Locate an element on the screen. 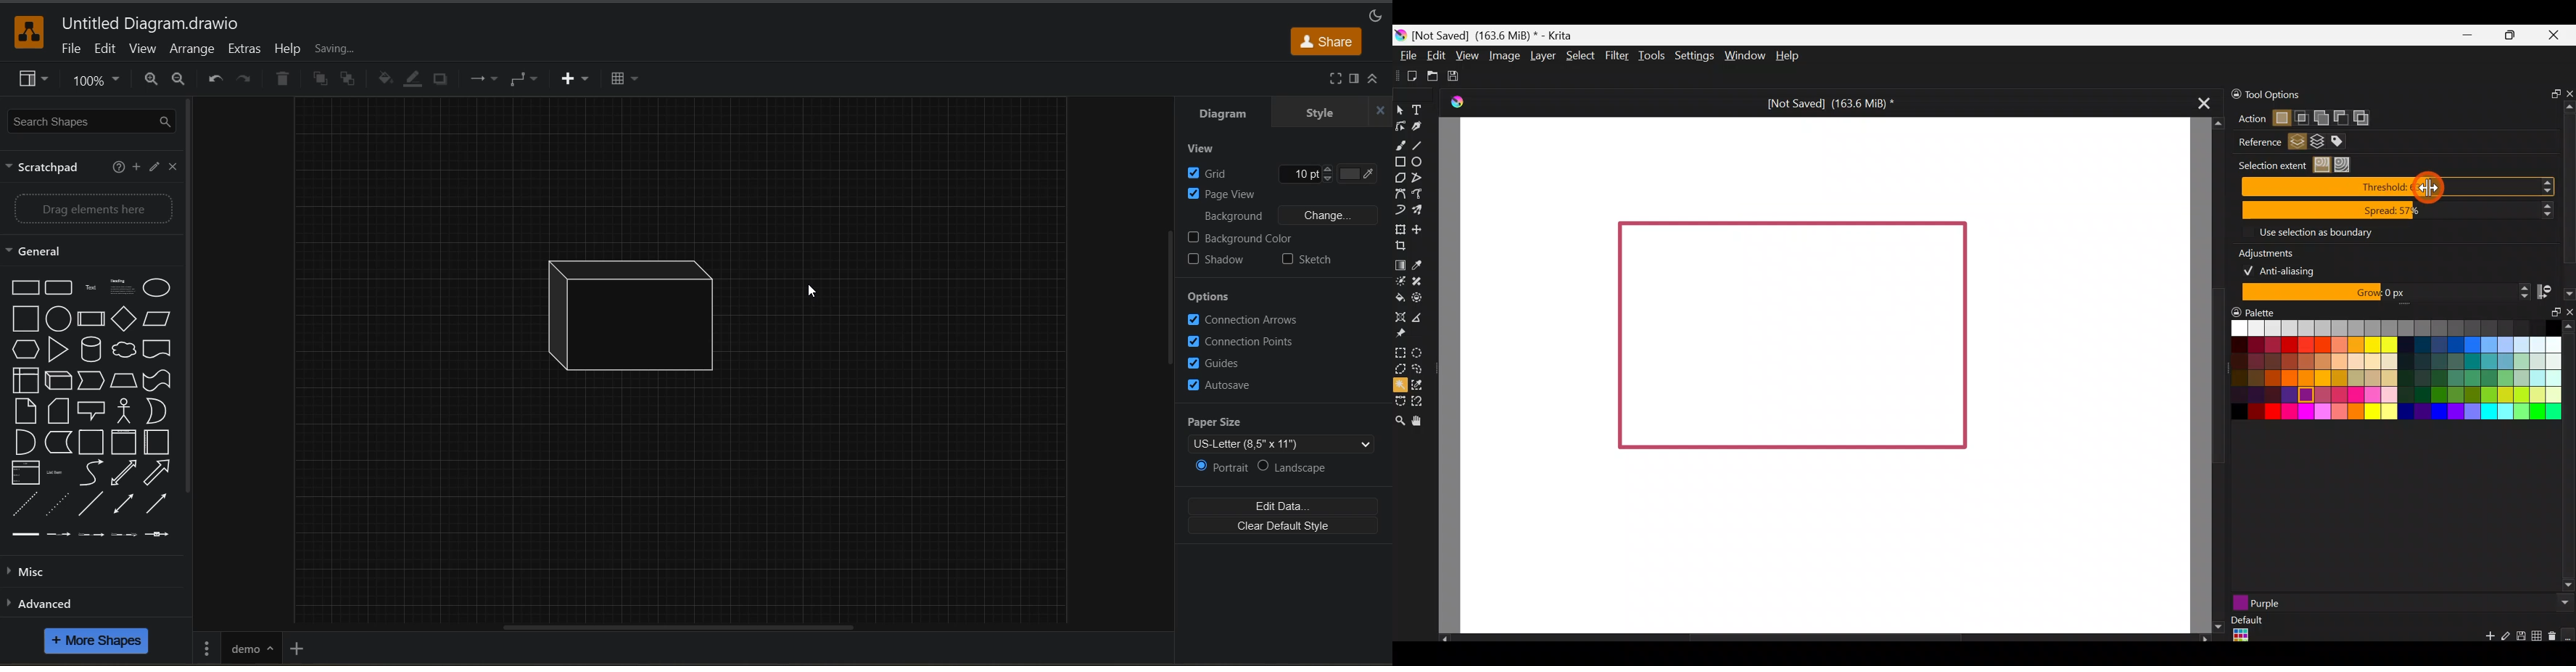 This screenshot has width=2576, height=672. Polygon tool is located at coordinates (1400, 178).